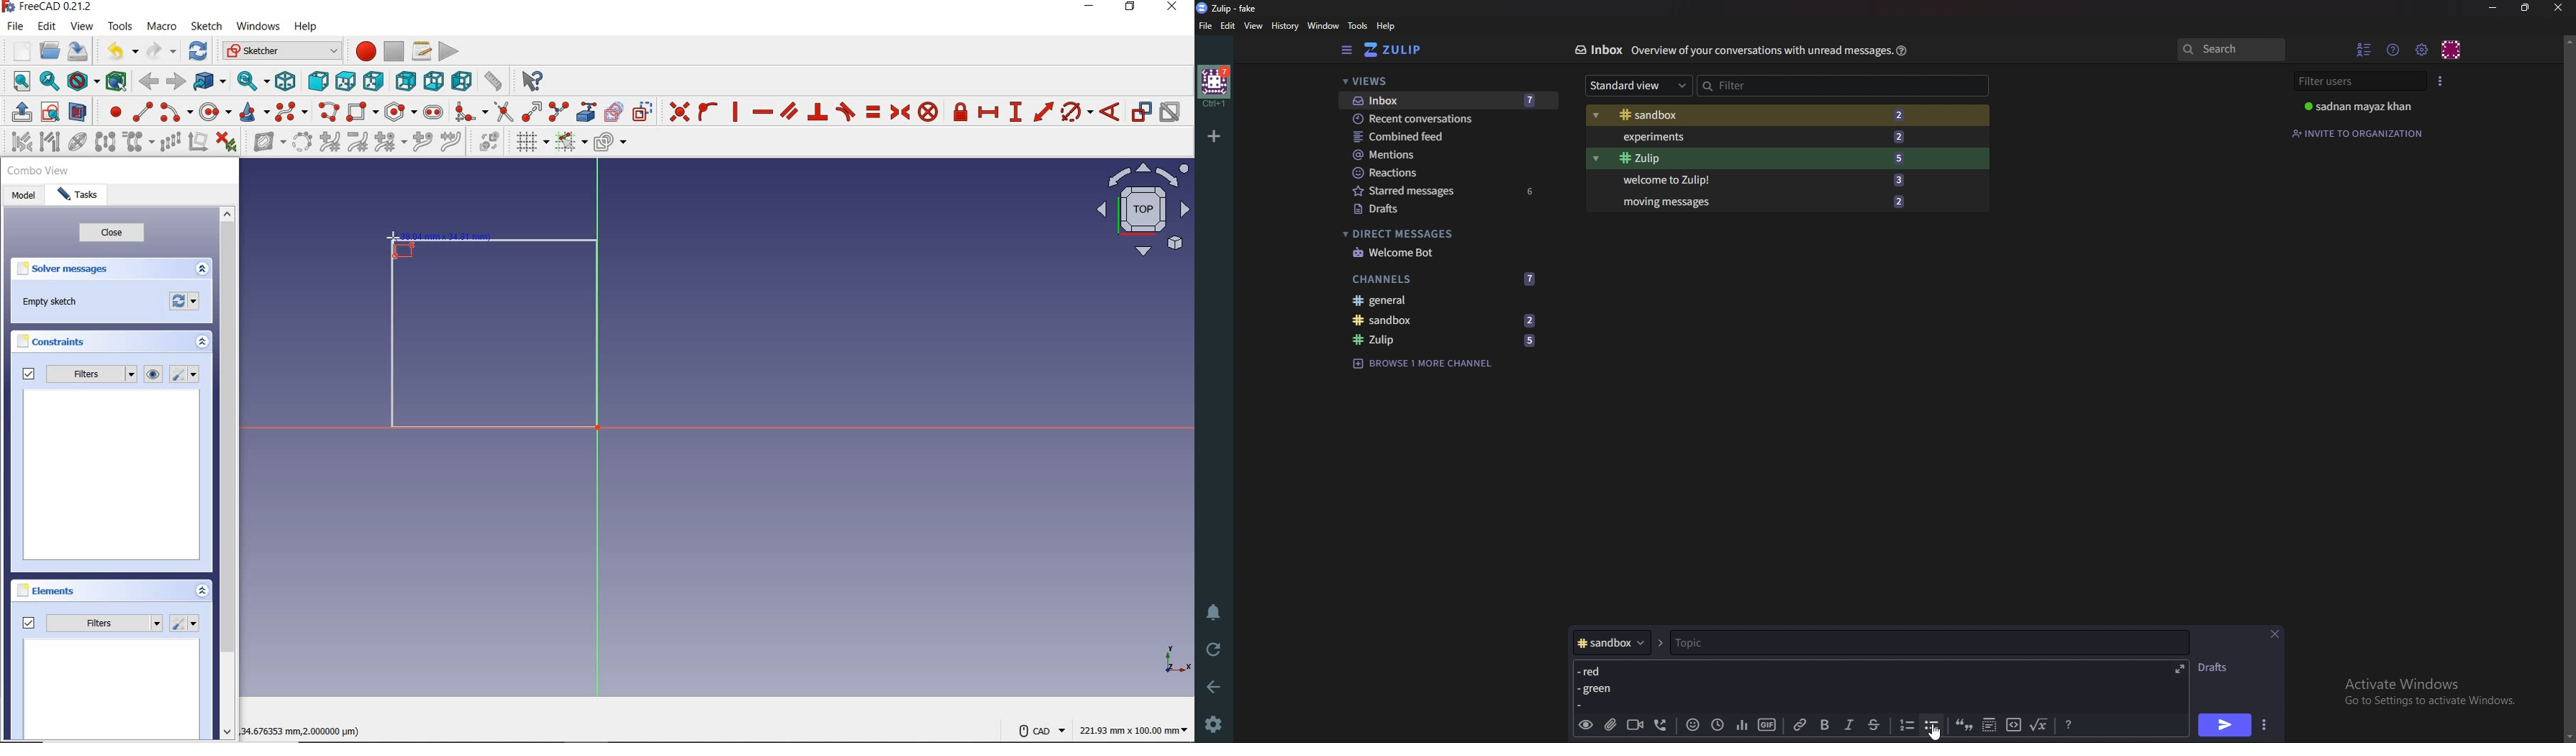 The width and height of the screenshot is (2576, 756). What do you see at coordinates (493, 81) in the screenshot?
I see `measure distance` at bounding box center [493, 81].